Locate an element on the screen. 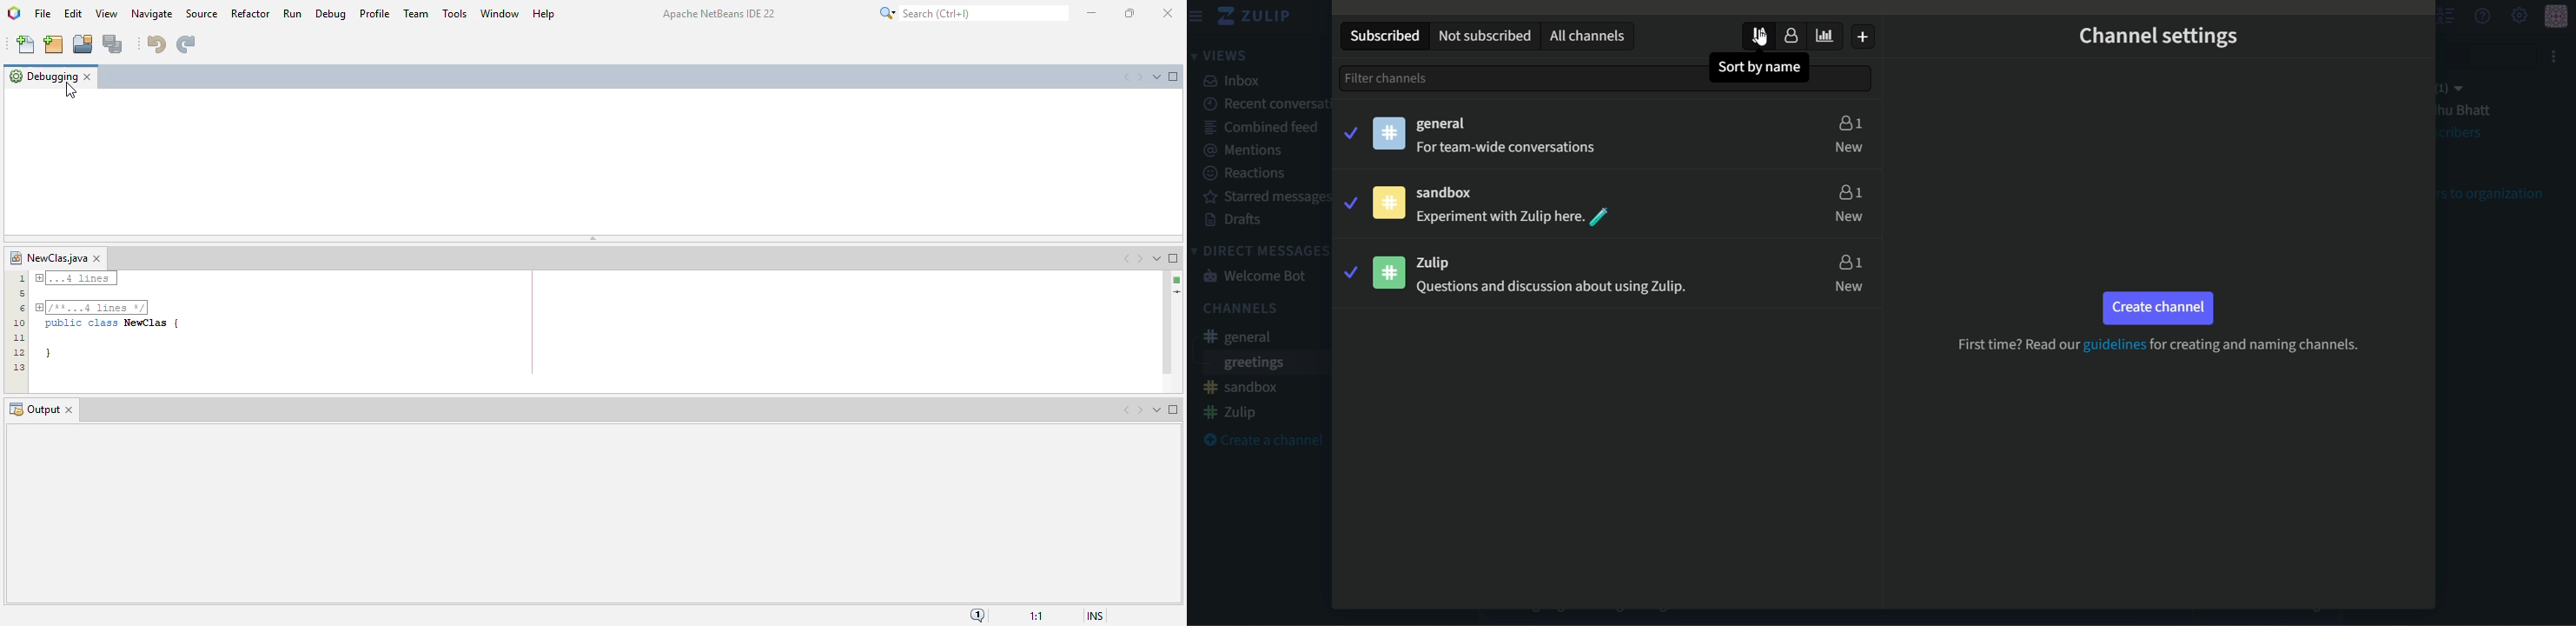 The width and height of the screenshot is (2576, 644). recent conversations is located at coordinates (1280, 104).